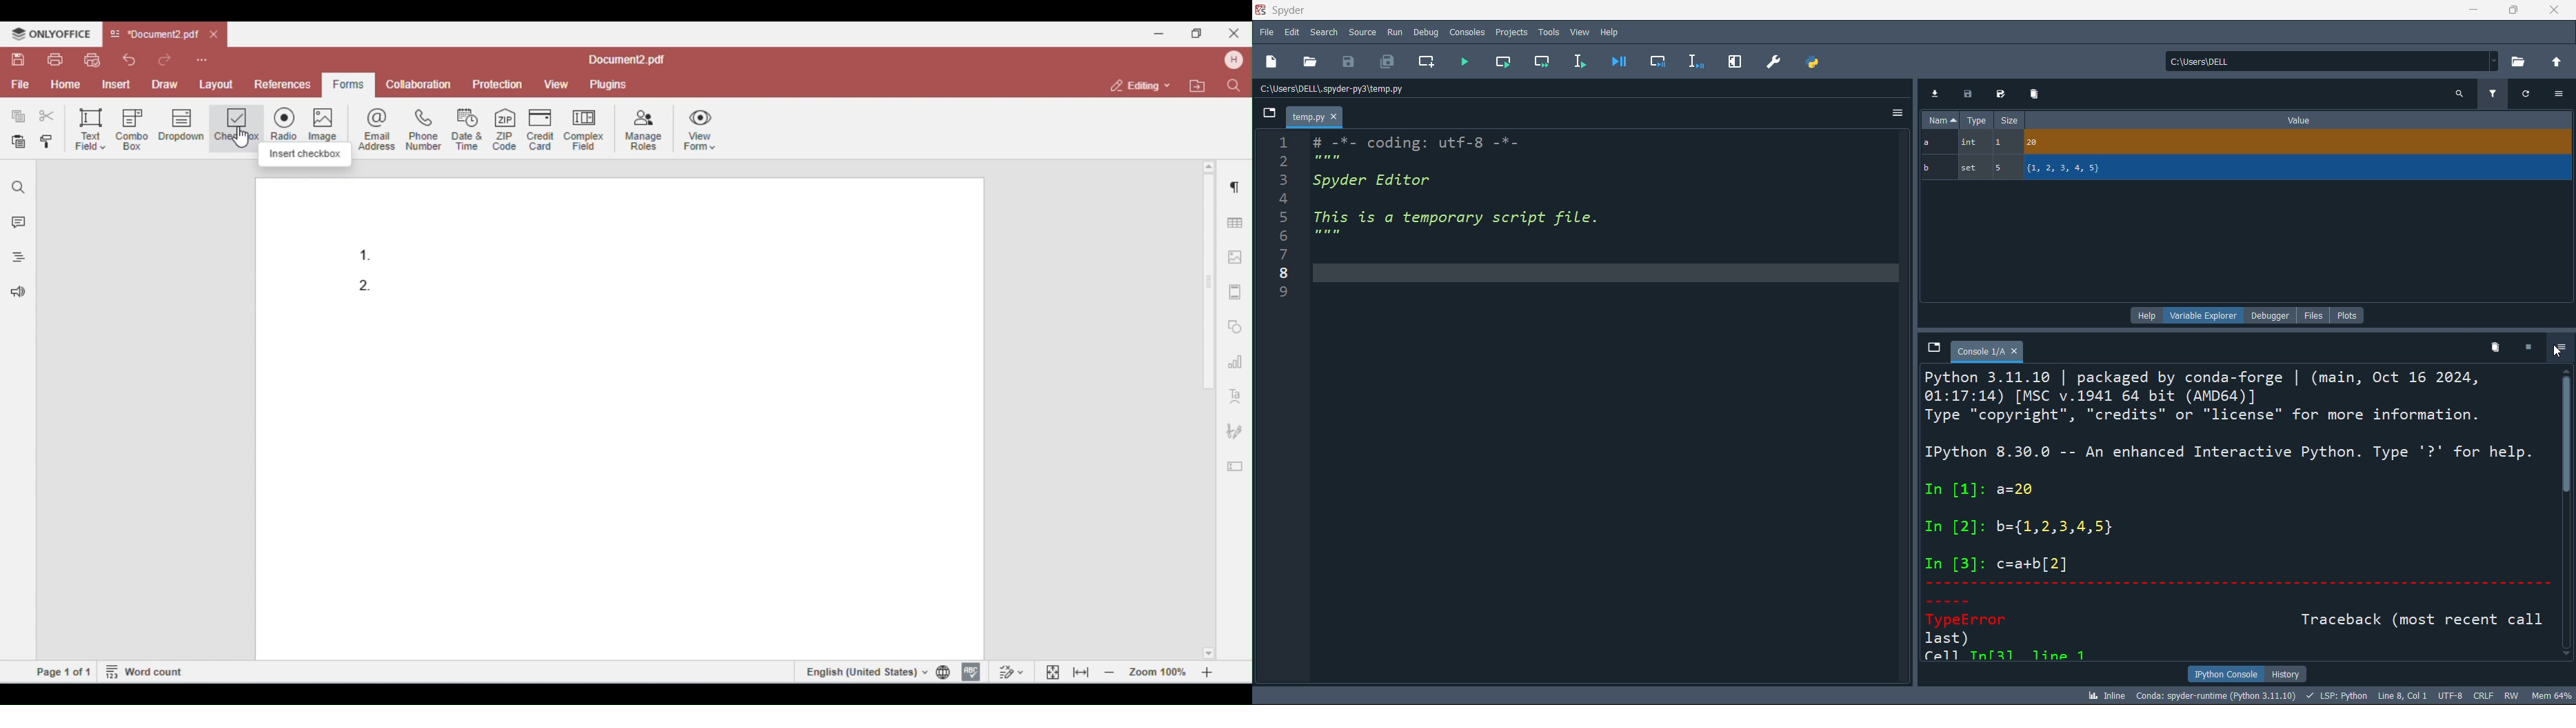 This screenshot has width=2576, height=728. I want to click on view, so click(1579, 30).